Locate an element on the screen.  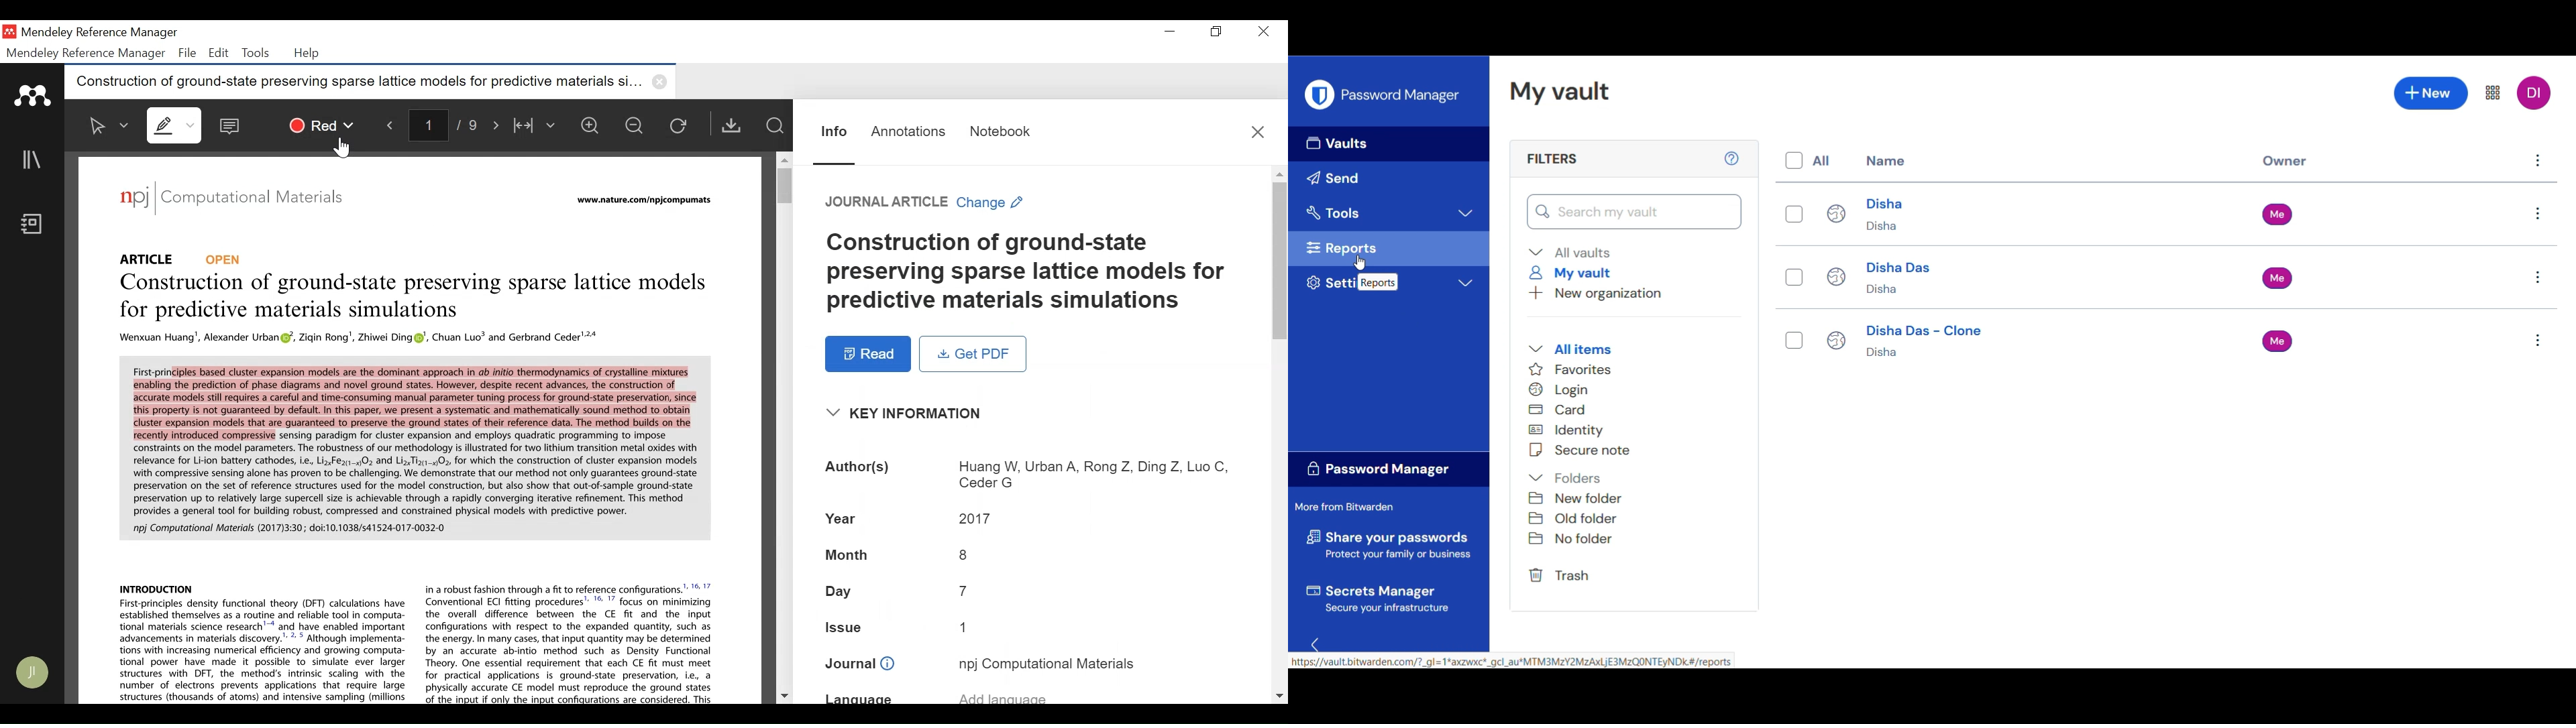
Indicates all toggle is located at coordinates (1821, 160).